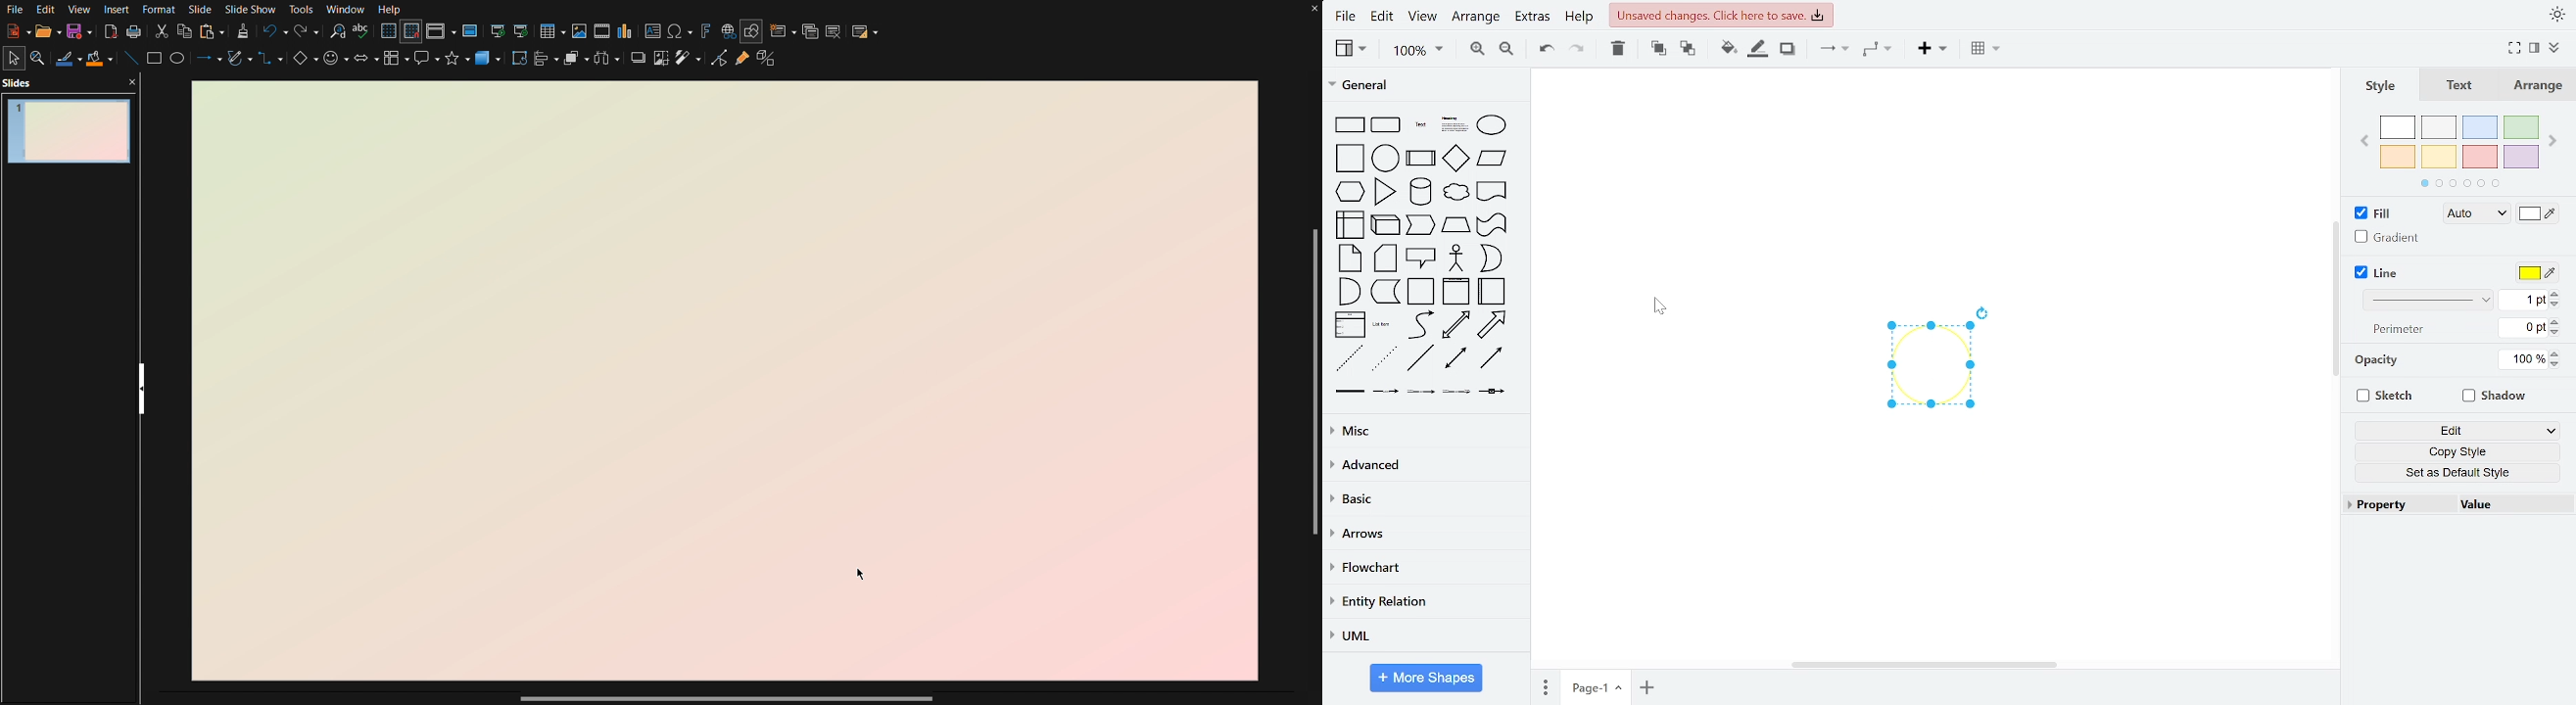 Image resolution: width=2576 pixels, height=728 pixels. What do you see at coordinates (2524, 358) in the screenshot?
I see `change opacity` at bounding box center [2524, 358].